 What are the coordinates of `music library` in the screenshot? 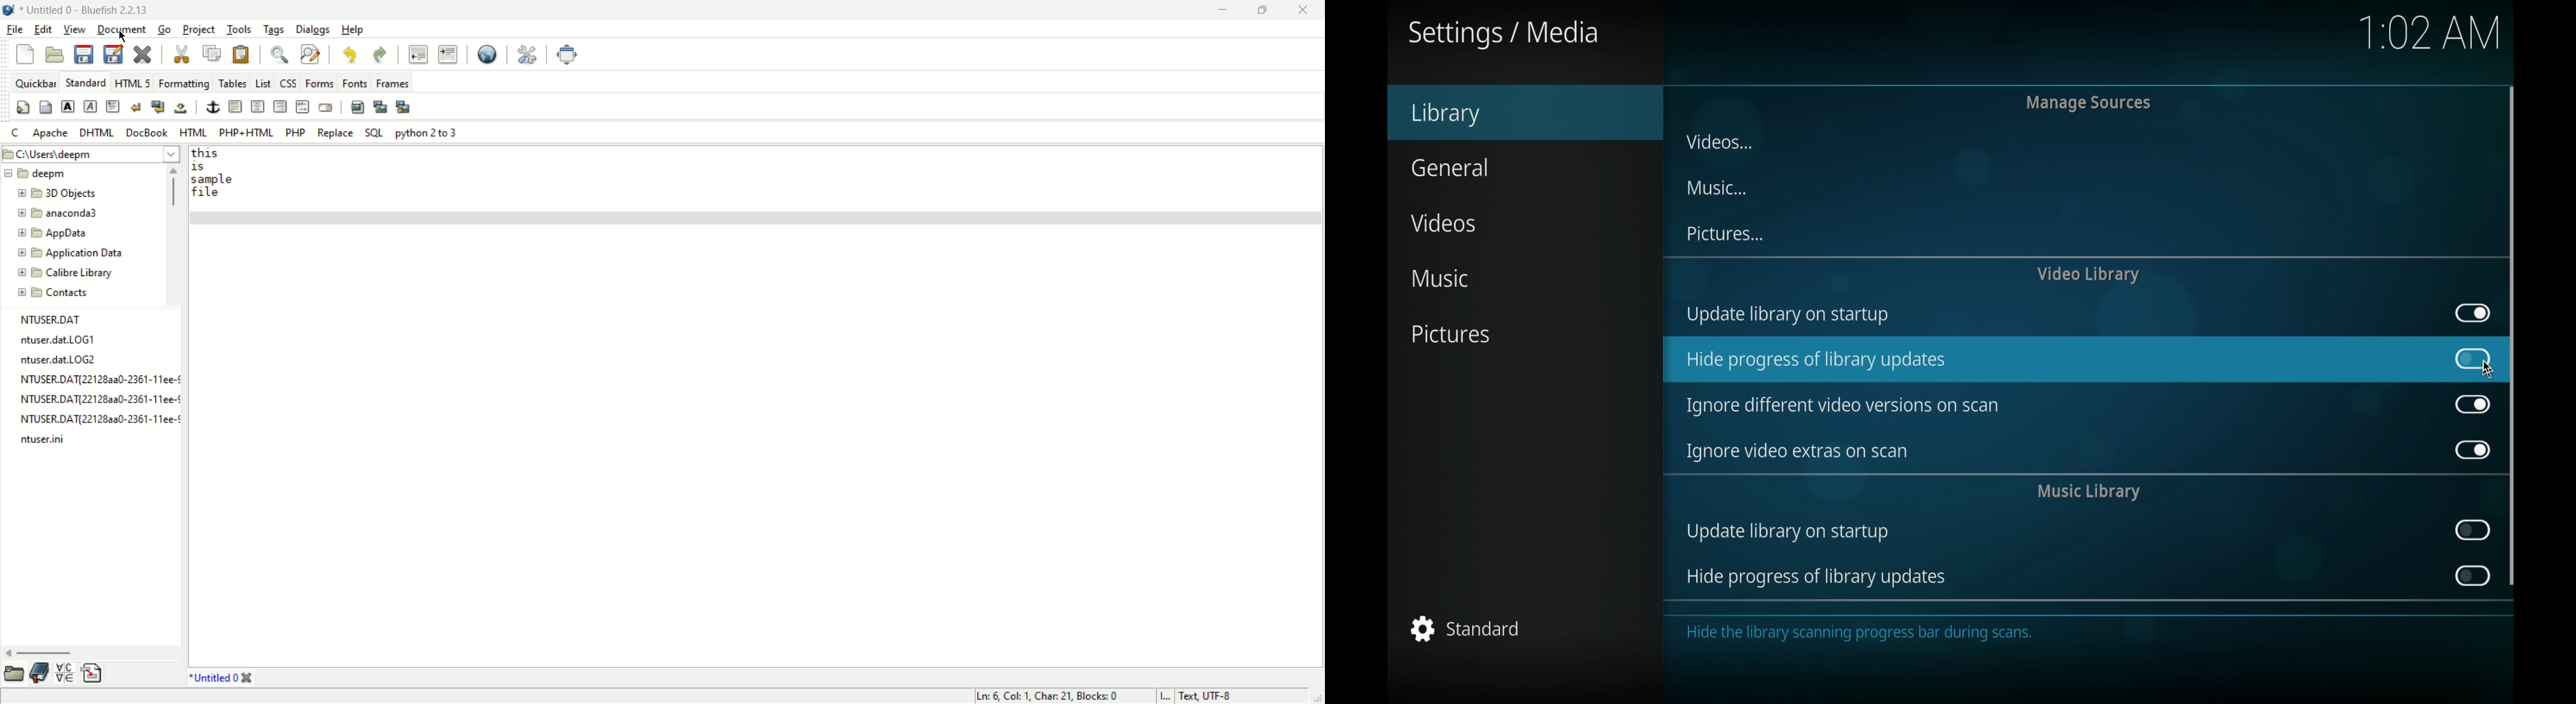 It's located at (2088, 491).